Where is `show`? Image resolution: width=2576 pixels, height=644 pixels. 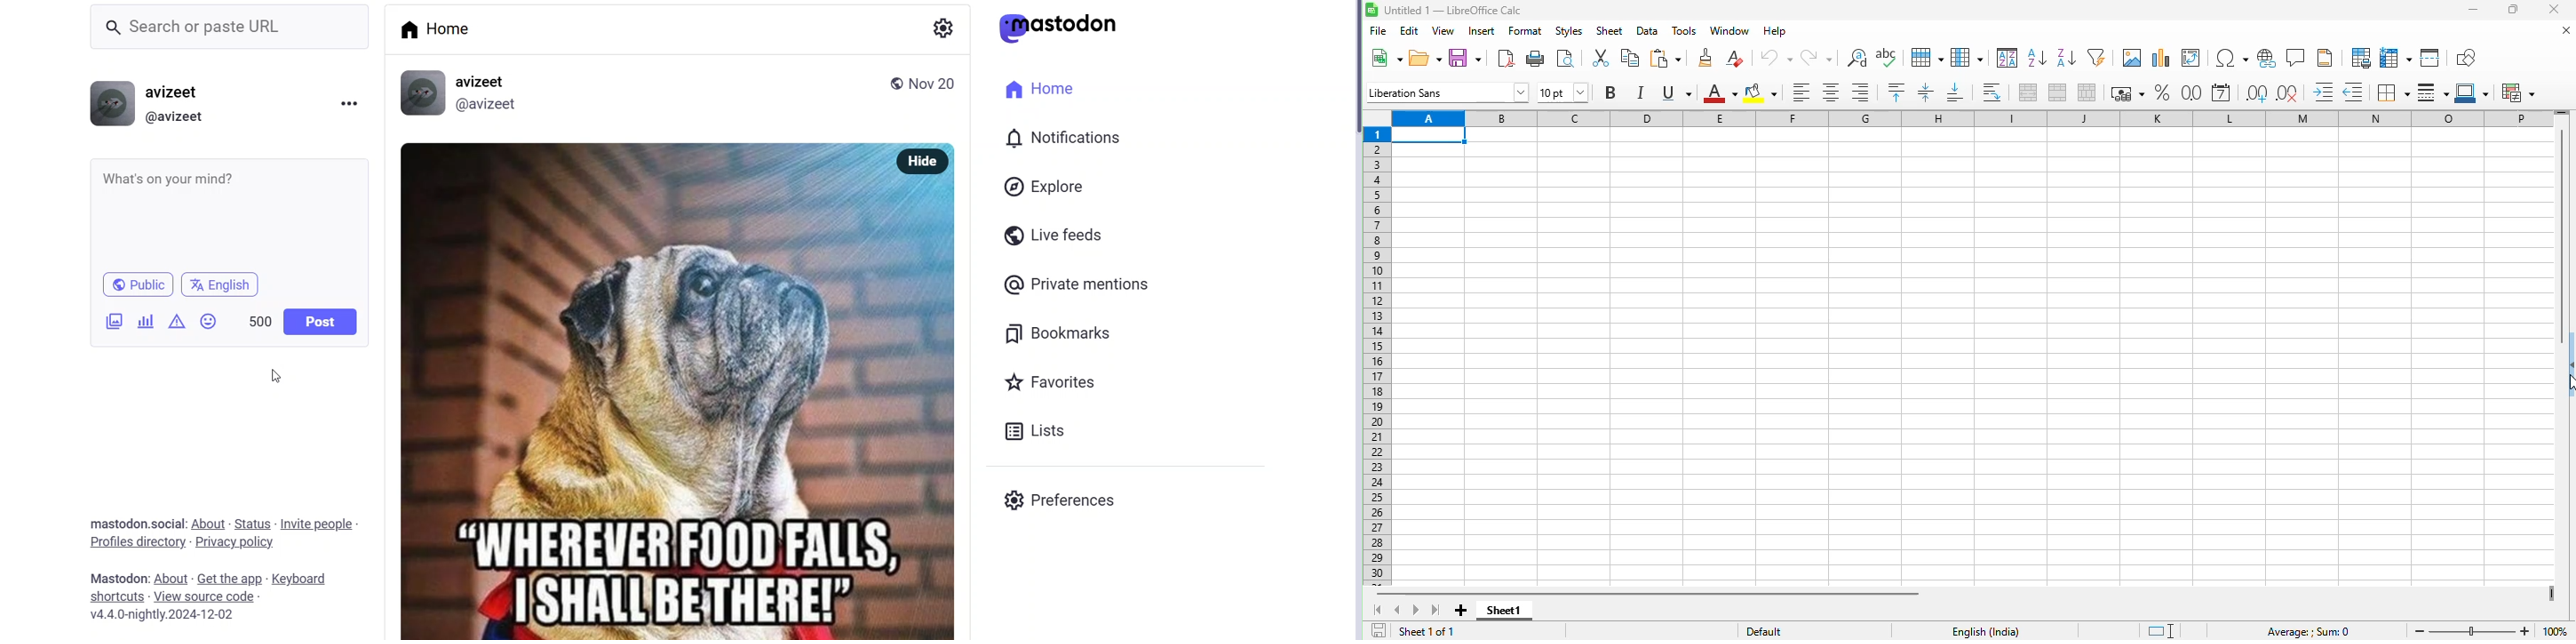 show is located at coordinates (2568, 364).